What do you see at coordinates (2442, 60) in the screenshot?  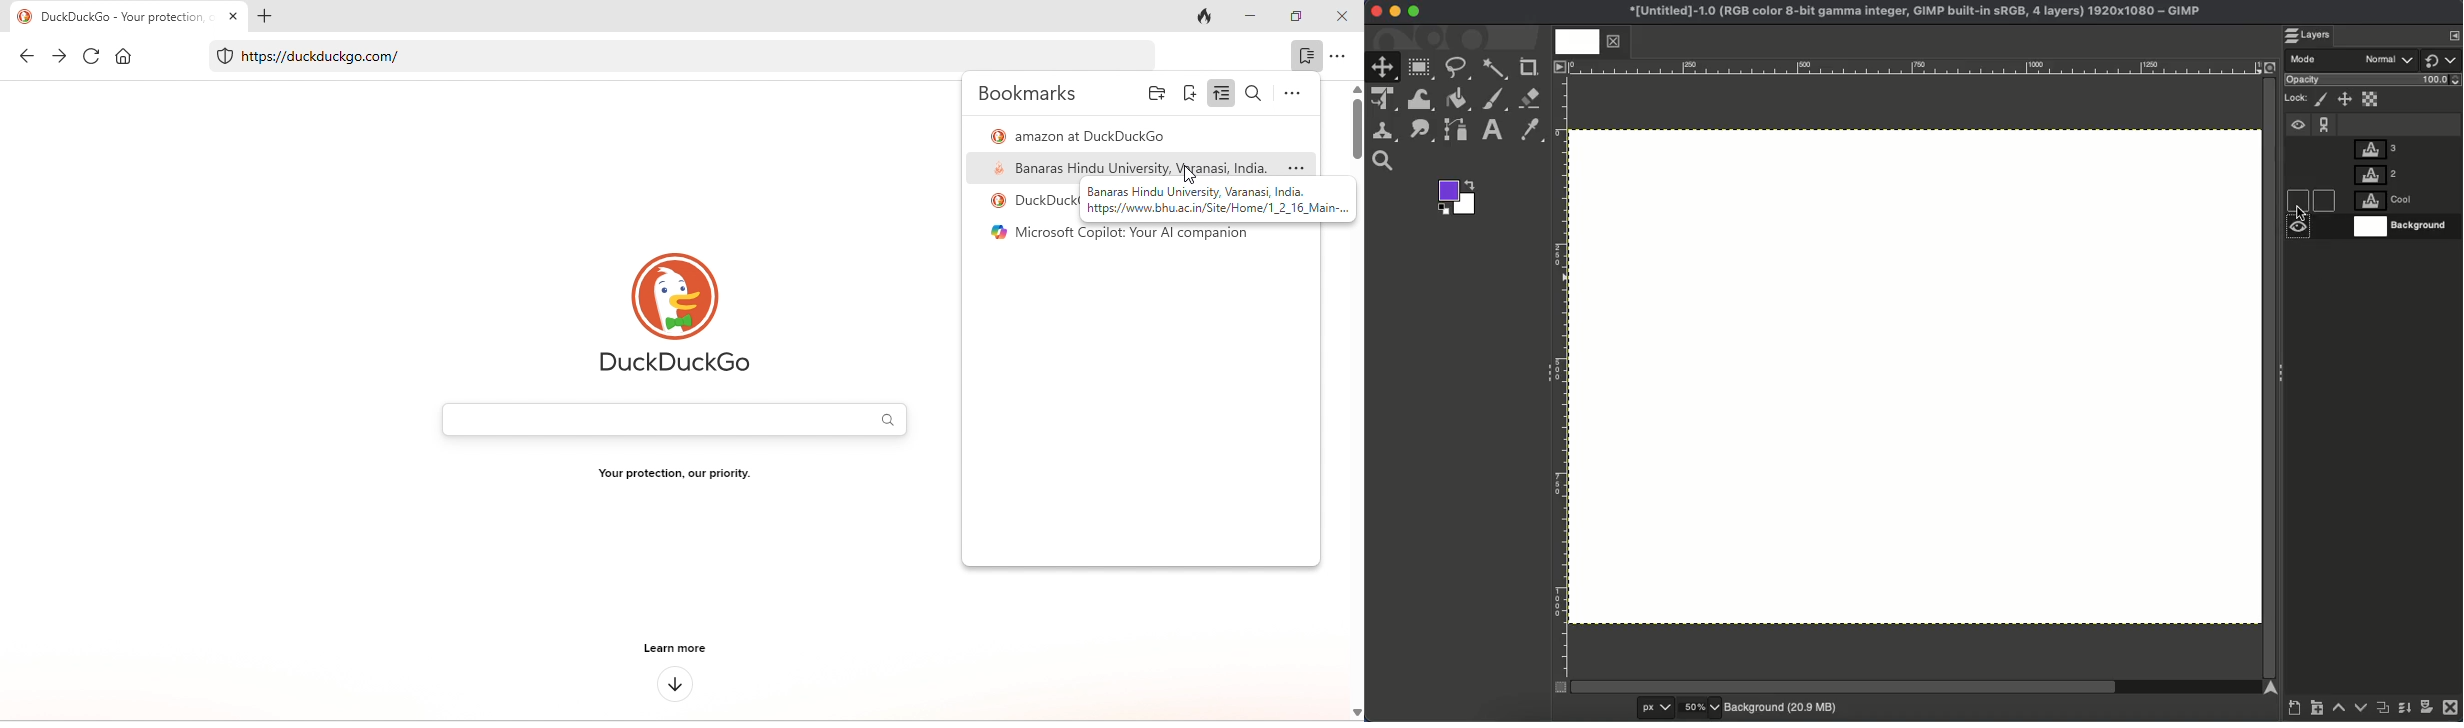 I see `Switch` at bounding box center [2442, 60].